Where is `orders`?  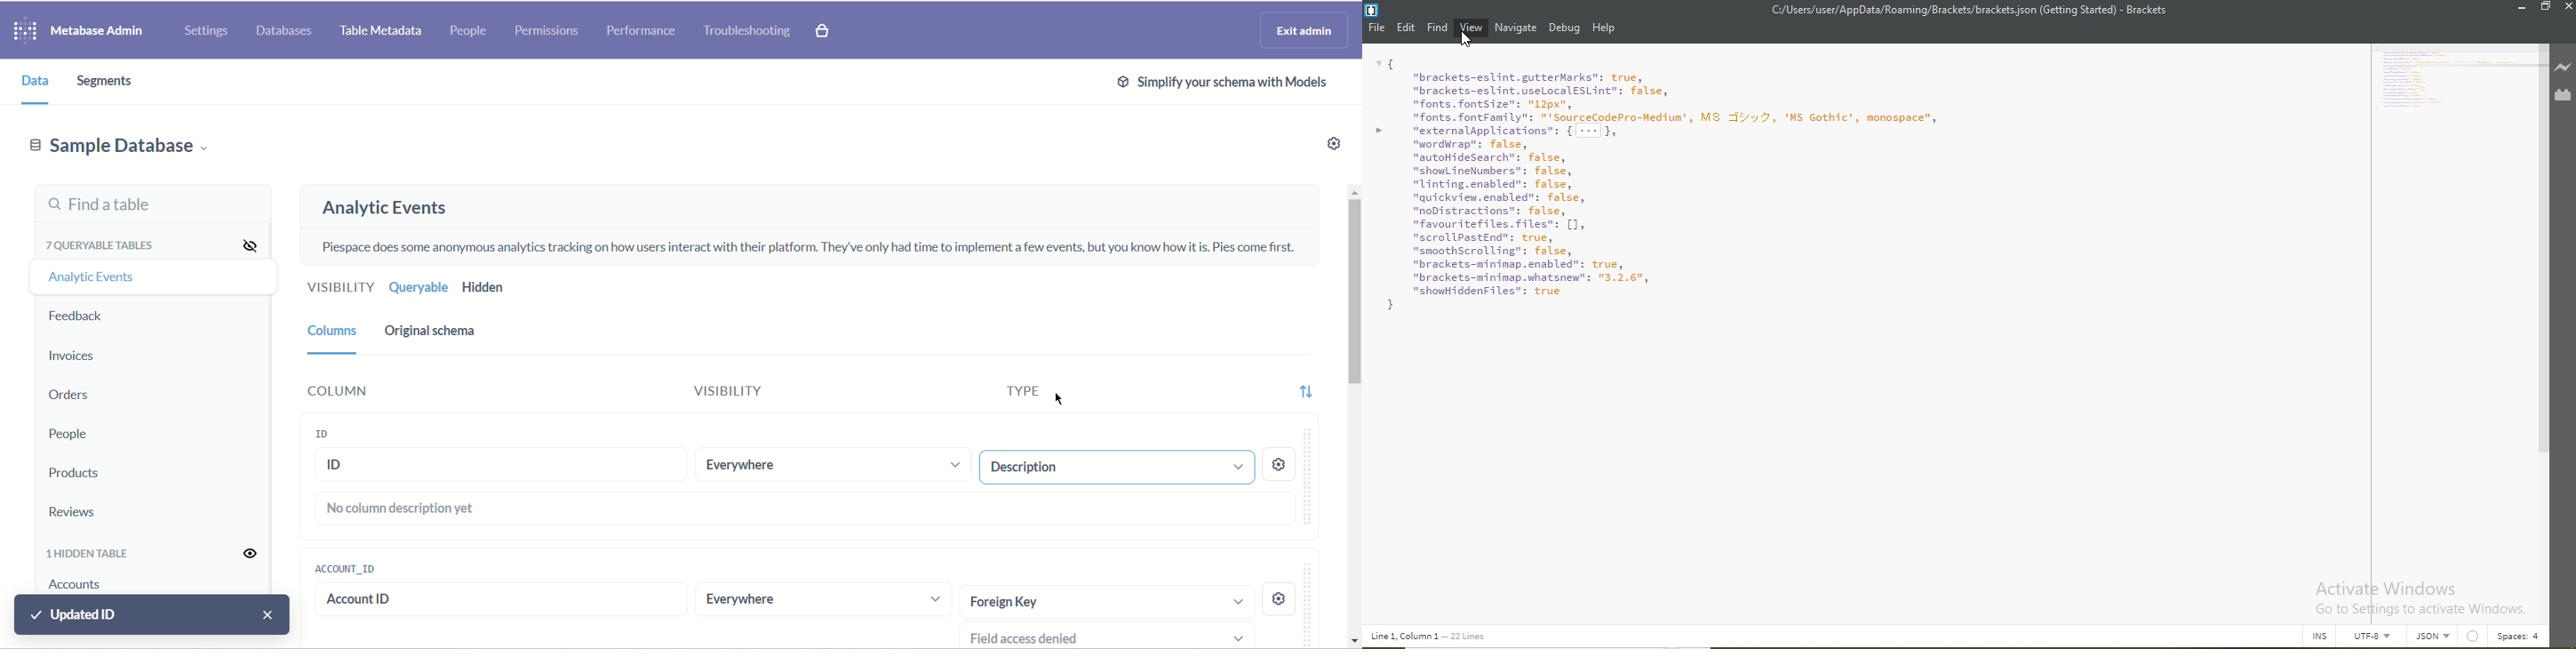 orders is located at coordinates (67, 397).